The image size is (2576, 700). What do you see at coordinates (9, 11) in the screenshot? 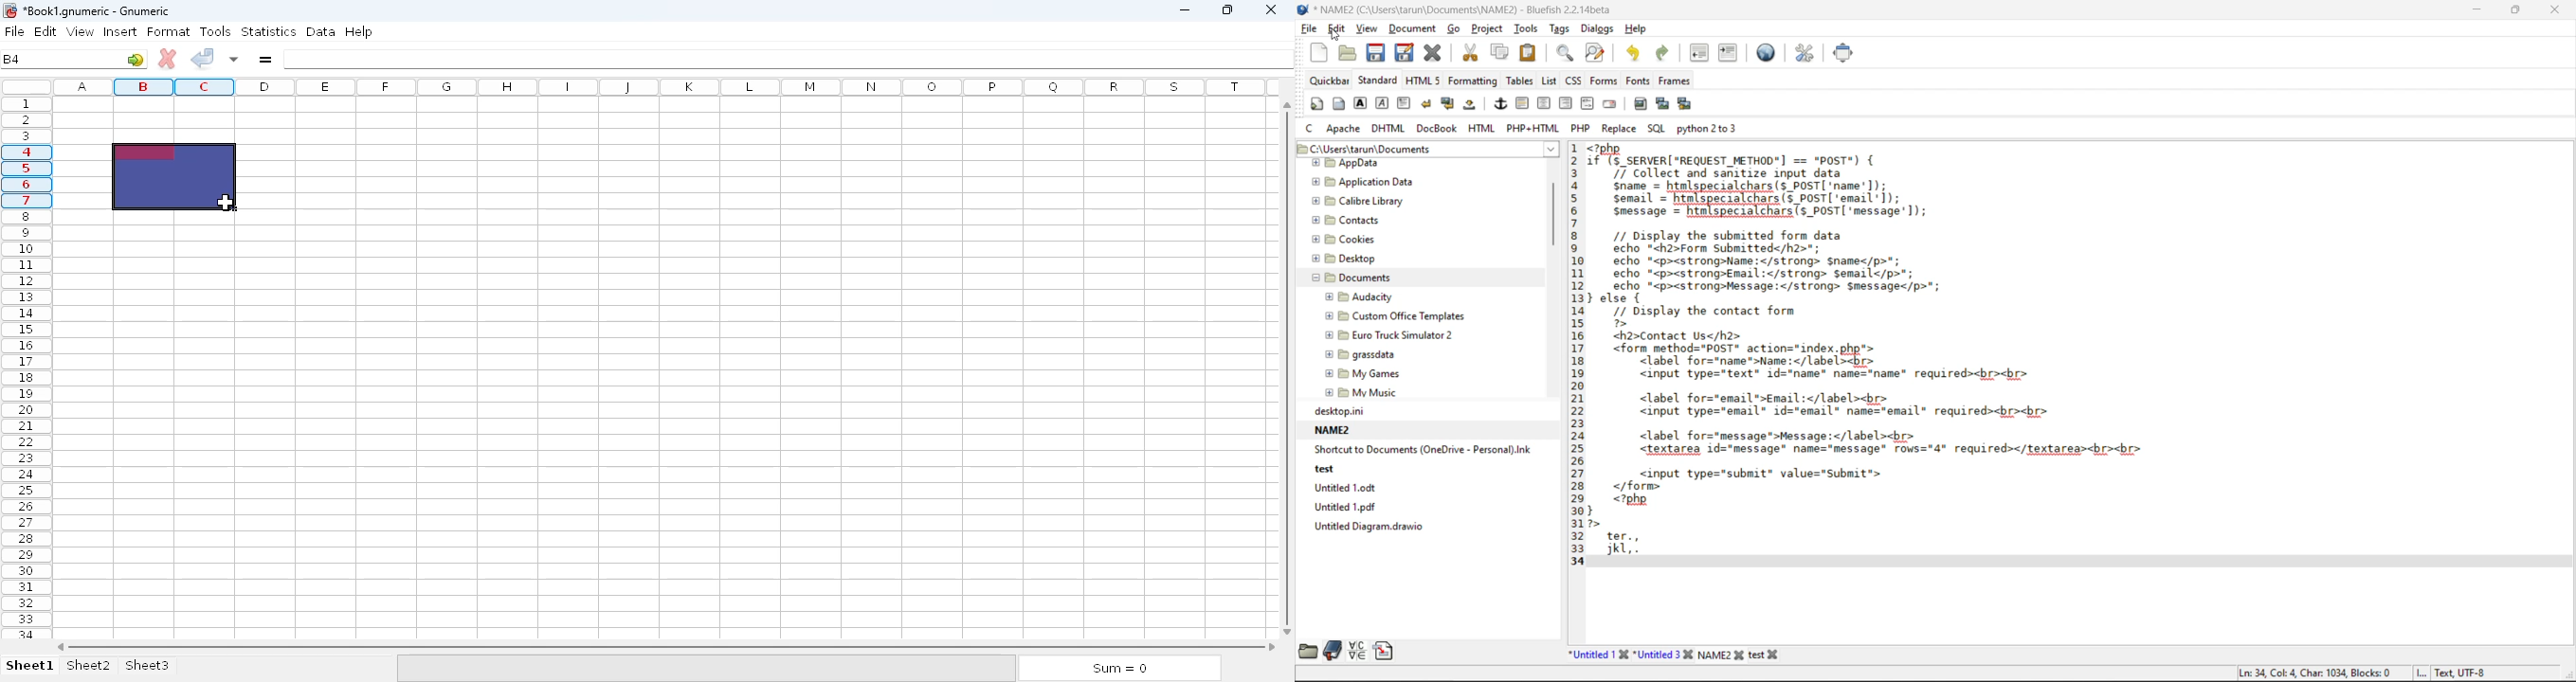
I see `logo` at bounding box center [9, 11].